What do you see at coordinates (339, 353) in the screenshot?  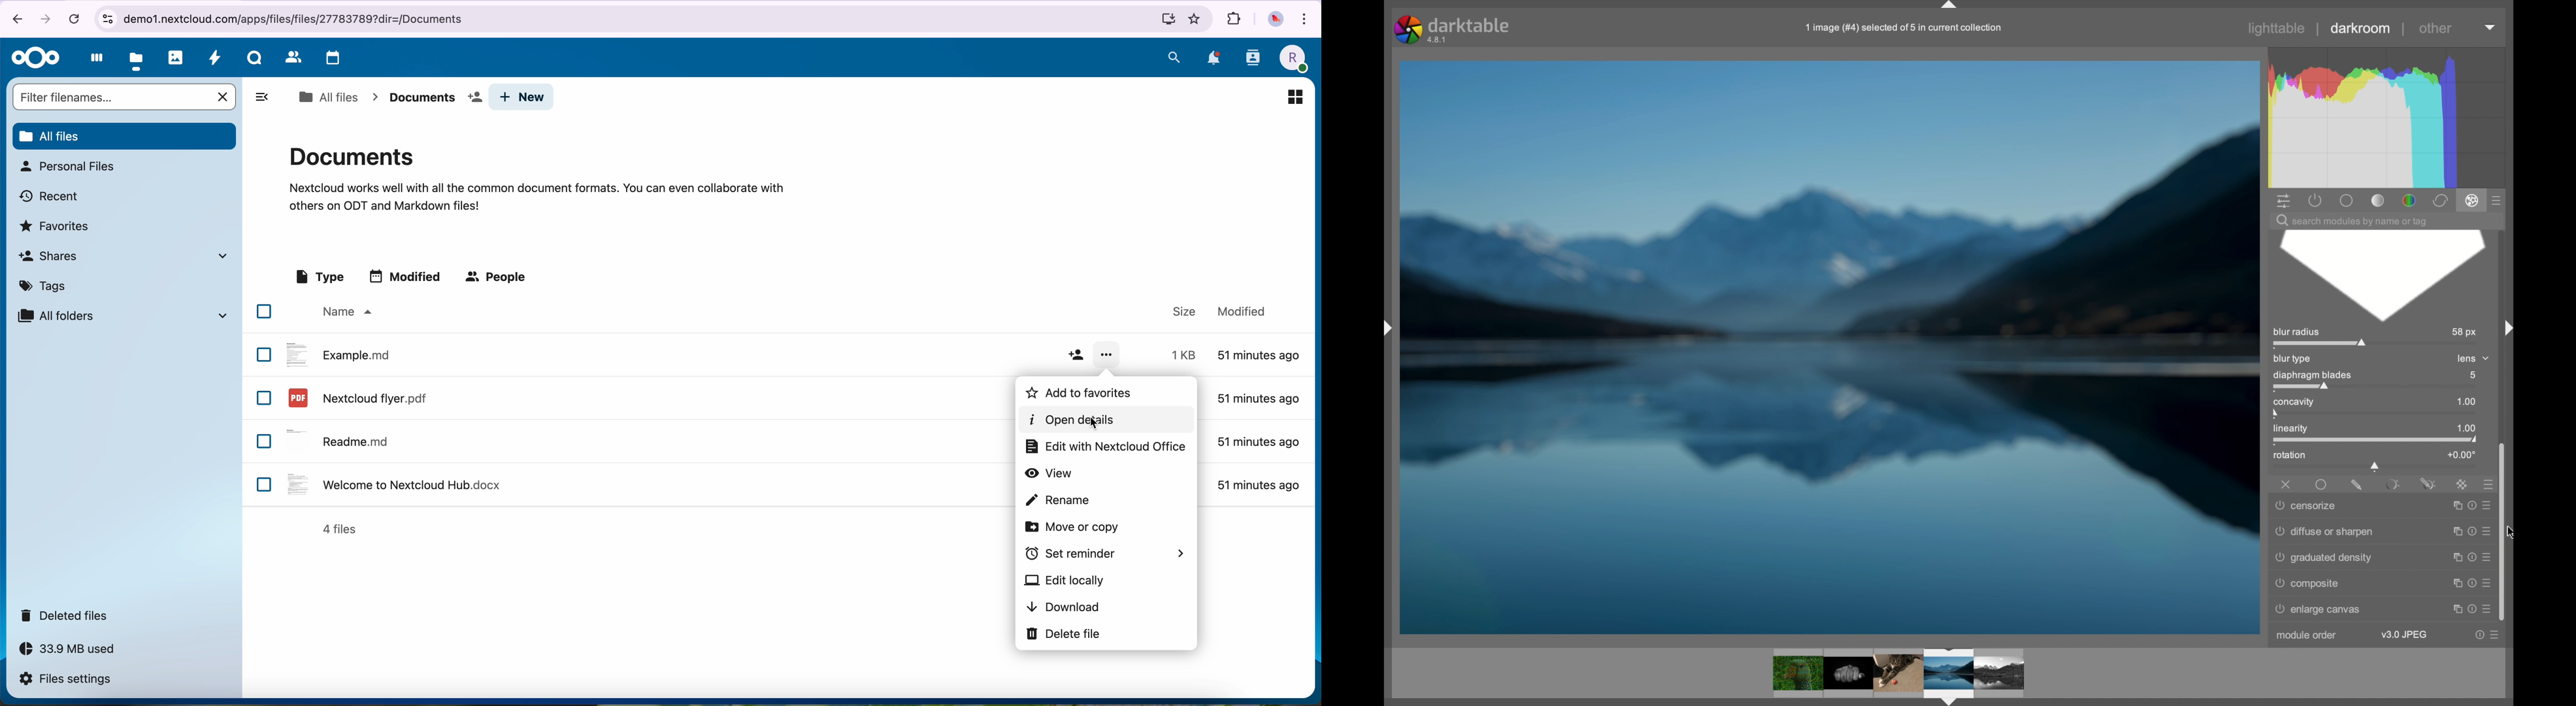 I see `example.md` at bounding box center [339, 353].